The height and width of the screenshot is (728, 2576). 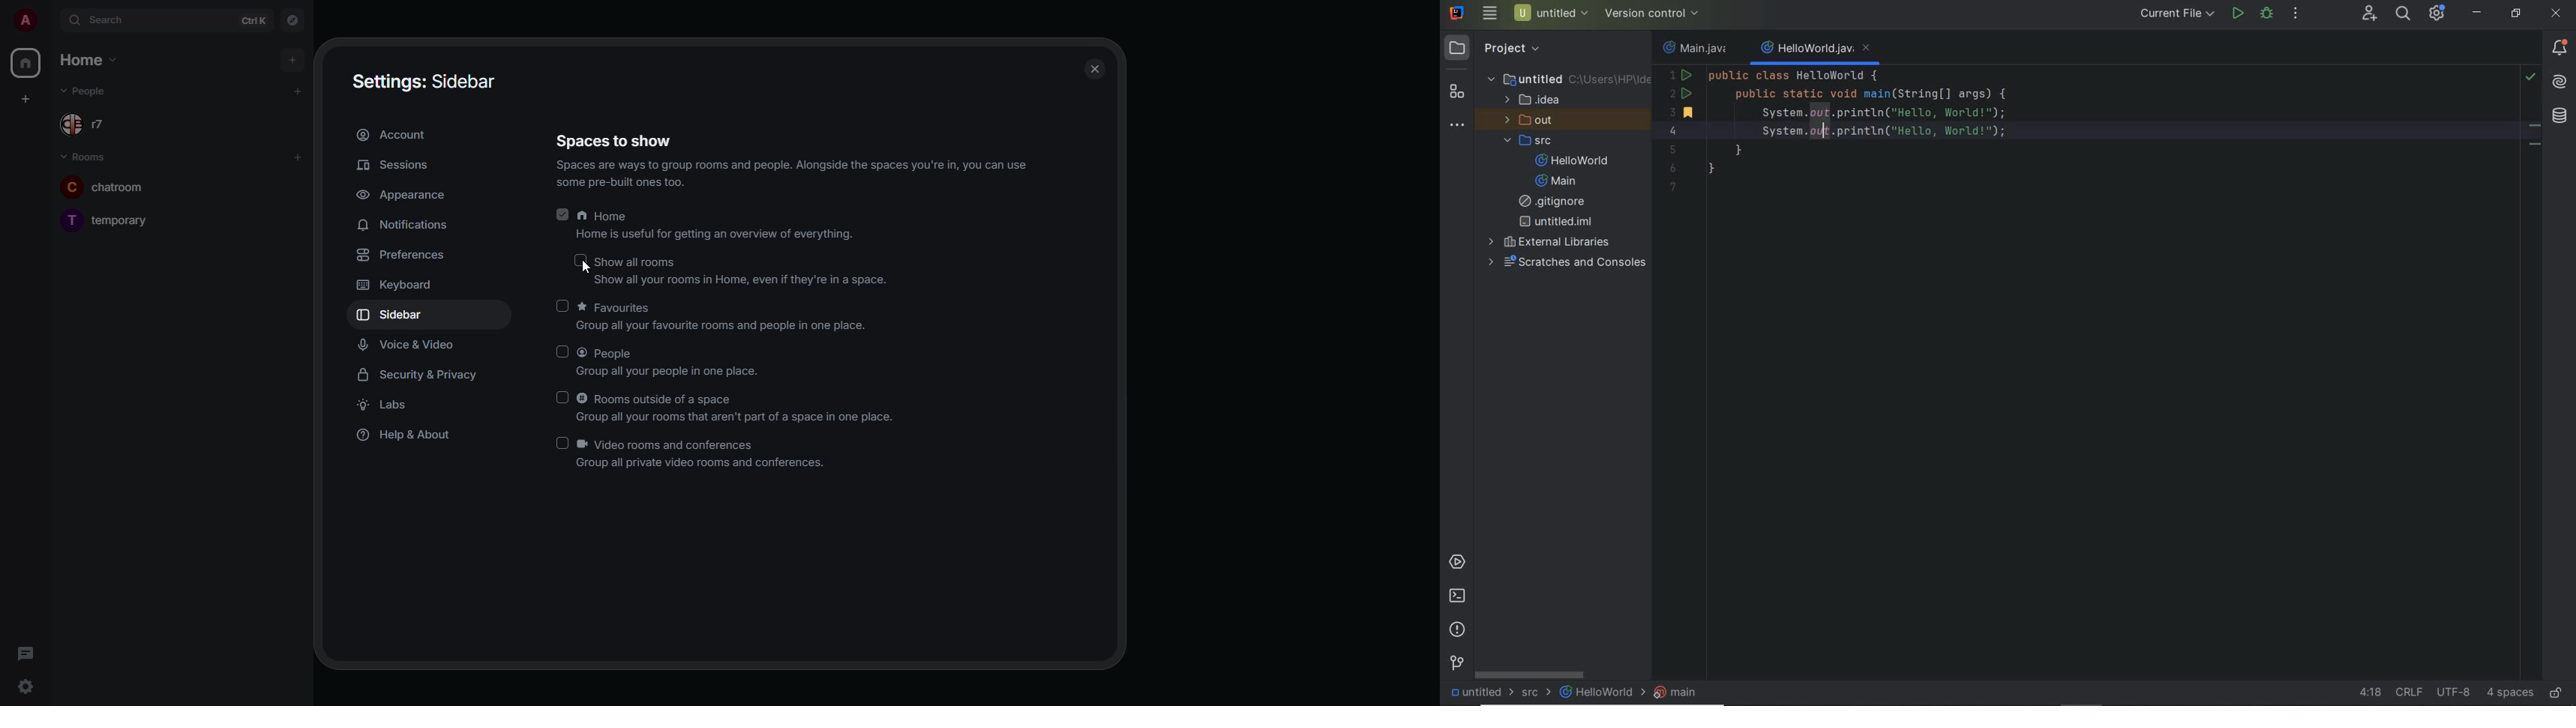 What do you see at coordinates (705, 453) in the screenshot?
I see `video rooms and conferences` at bounding box center [705, 453].